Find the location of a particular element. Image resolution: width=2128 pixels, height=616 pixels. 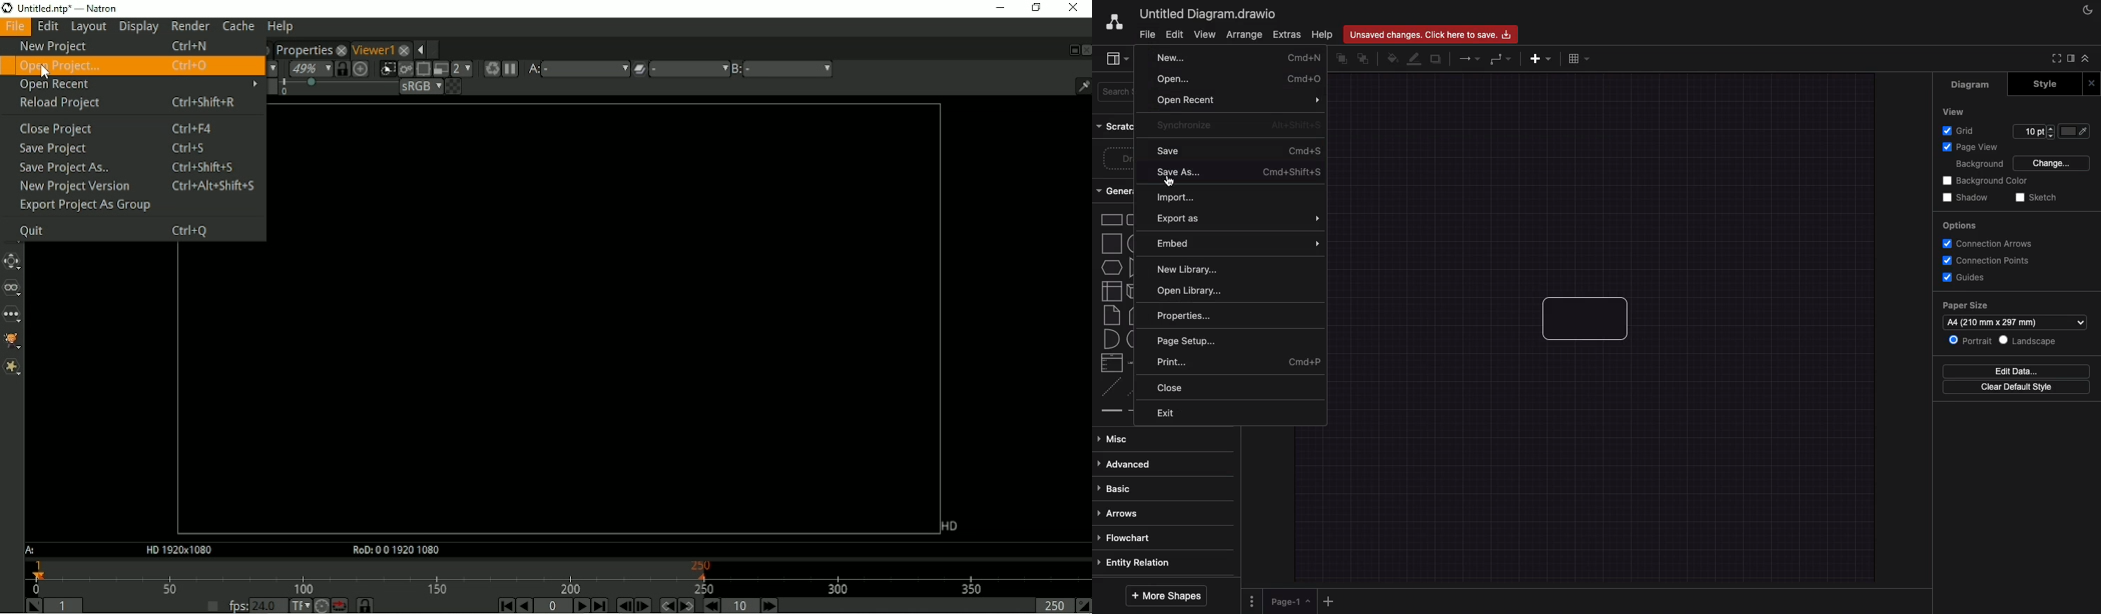

Landscape is located at coordinates (2034, 340).